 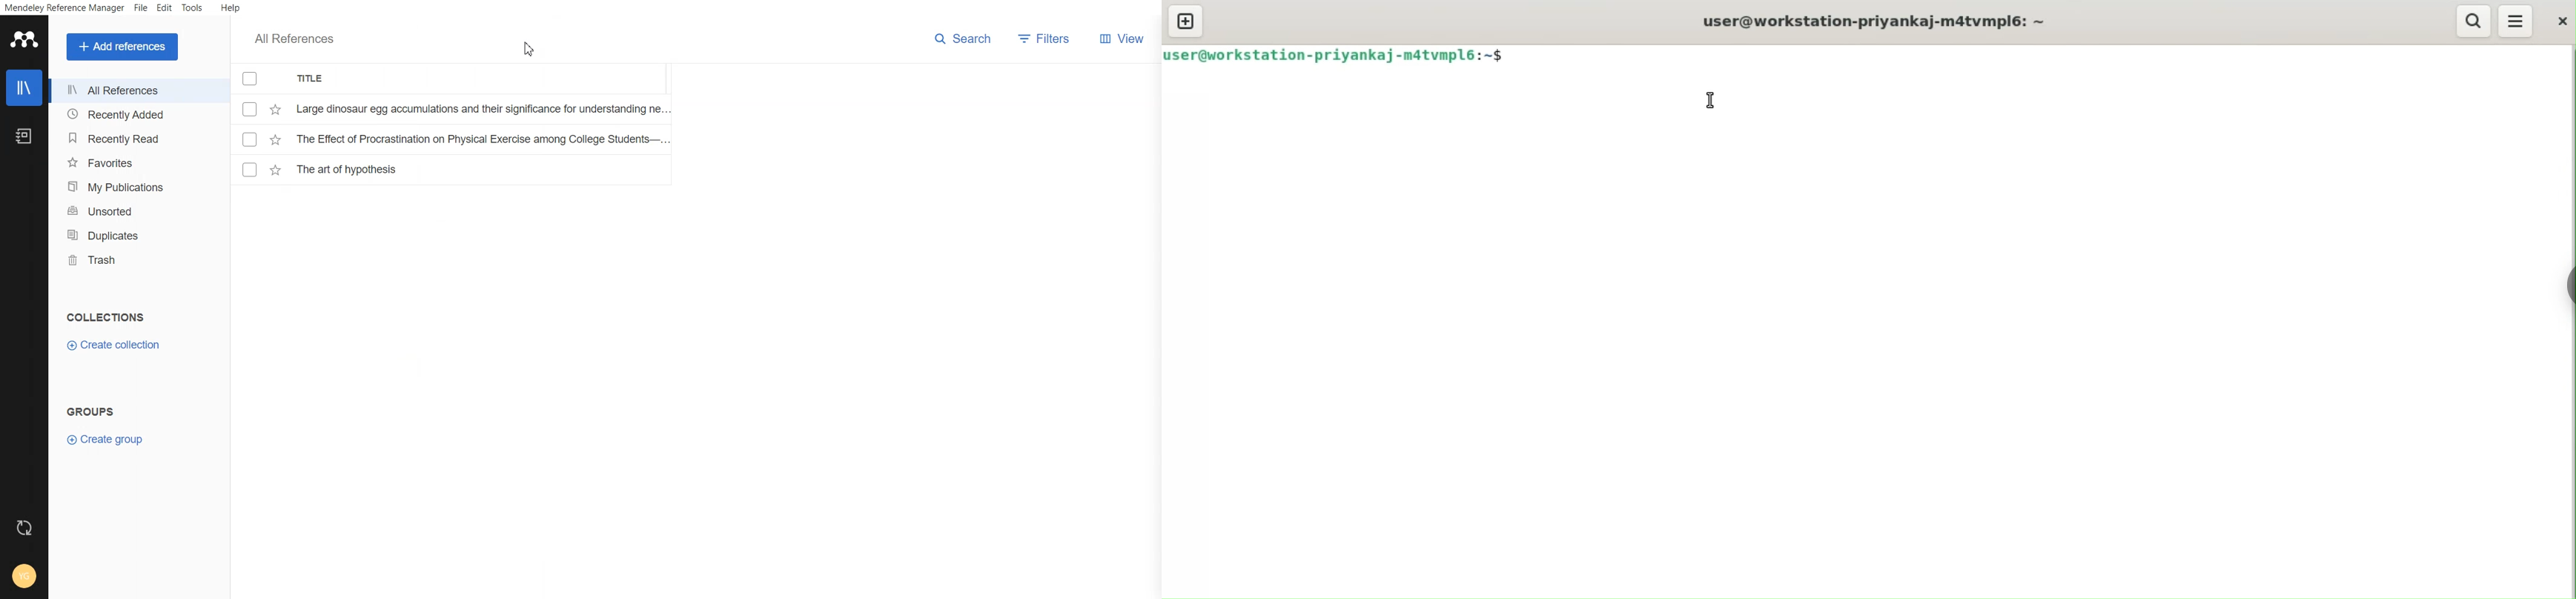 What do you see at coordinates (229, 7) in the screenshot?
I see `Help` at bounding box center [229, 7].